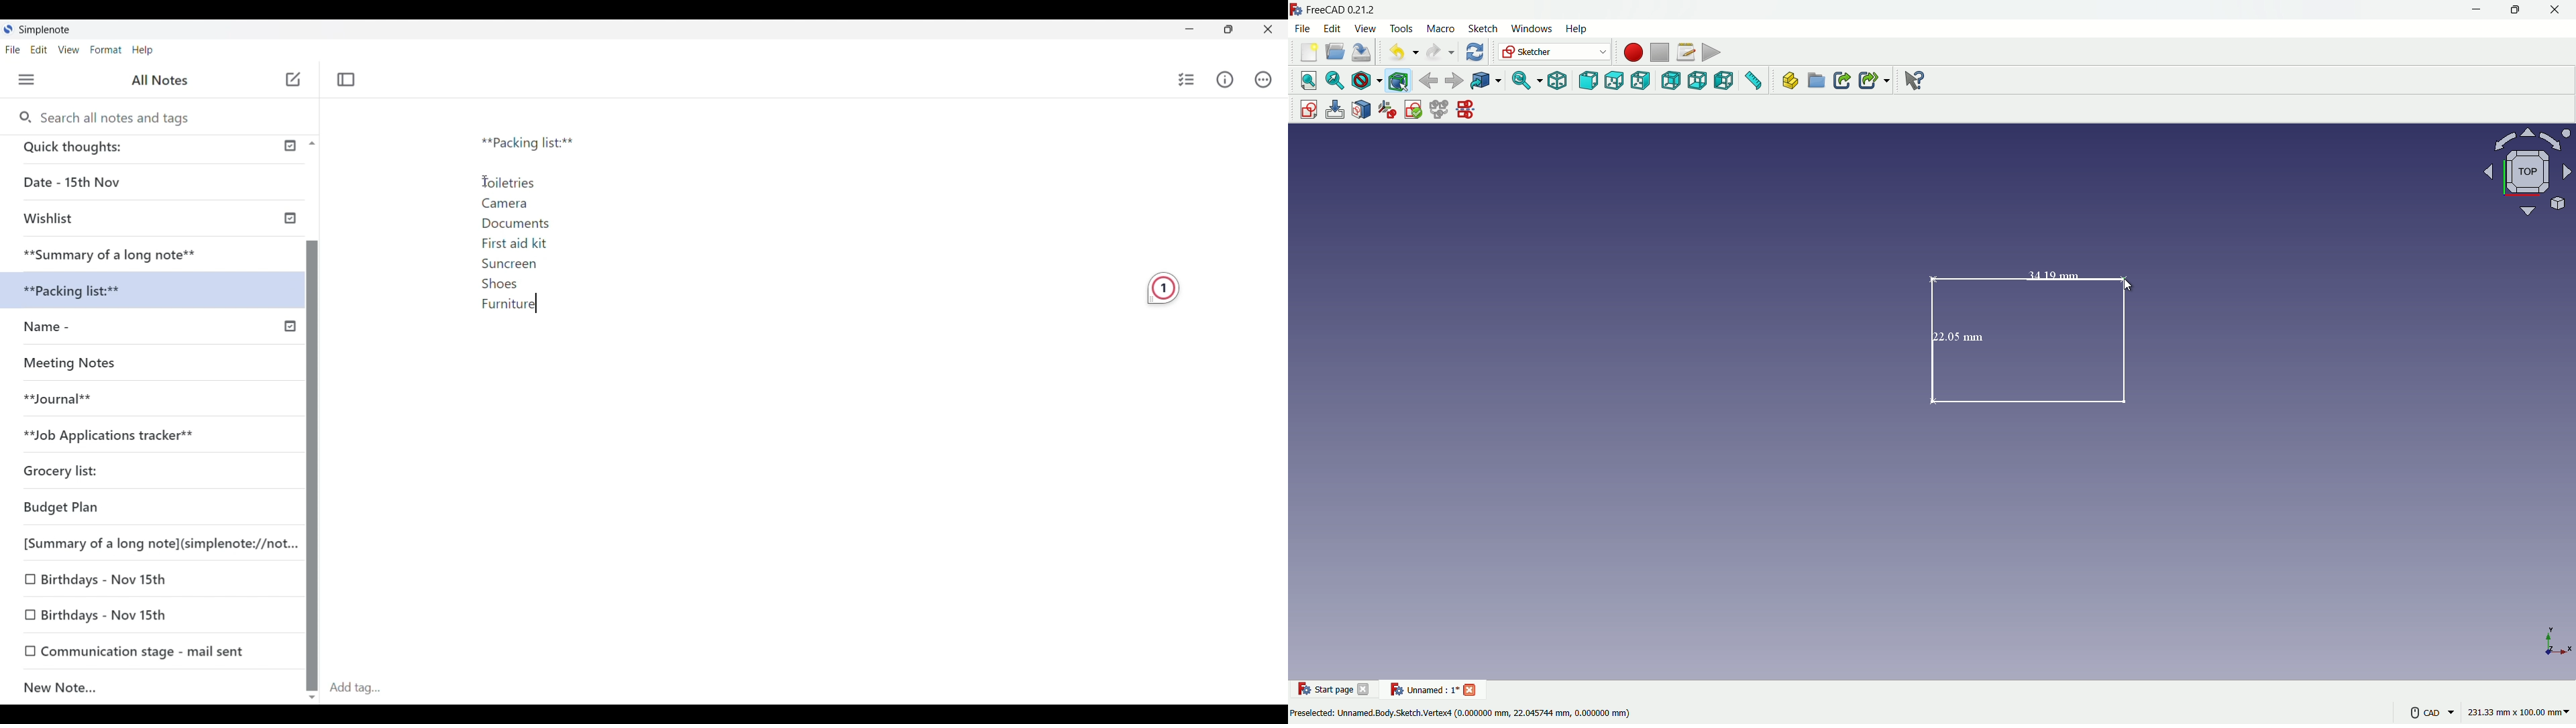 Image resolution: width=2576 pixels, height=728 pixels. I want to click on xx
Packi
acking list:**, so click(87, 291).